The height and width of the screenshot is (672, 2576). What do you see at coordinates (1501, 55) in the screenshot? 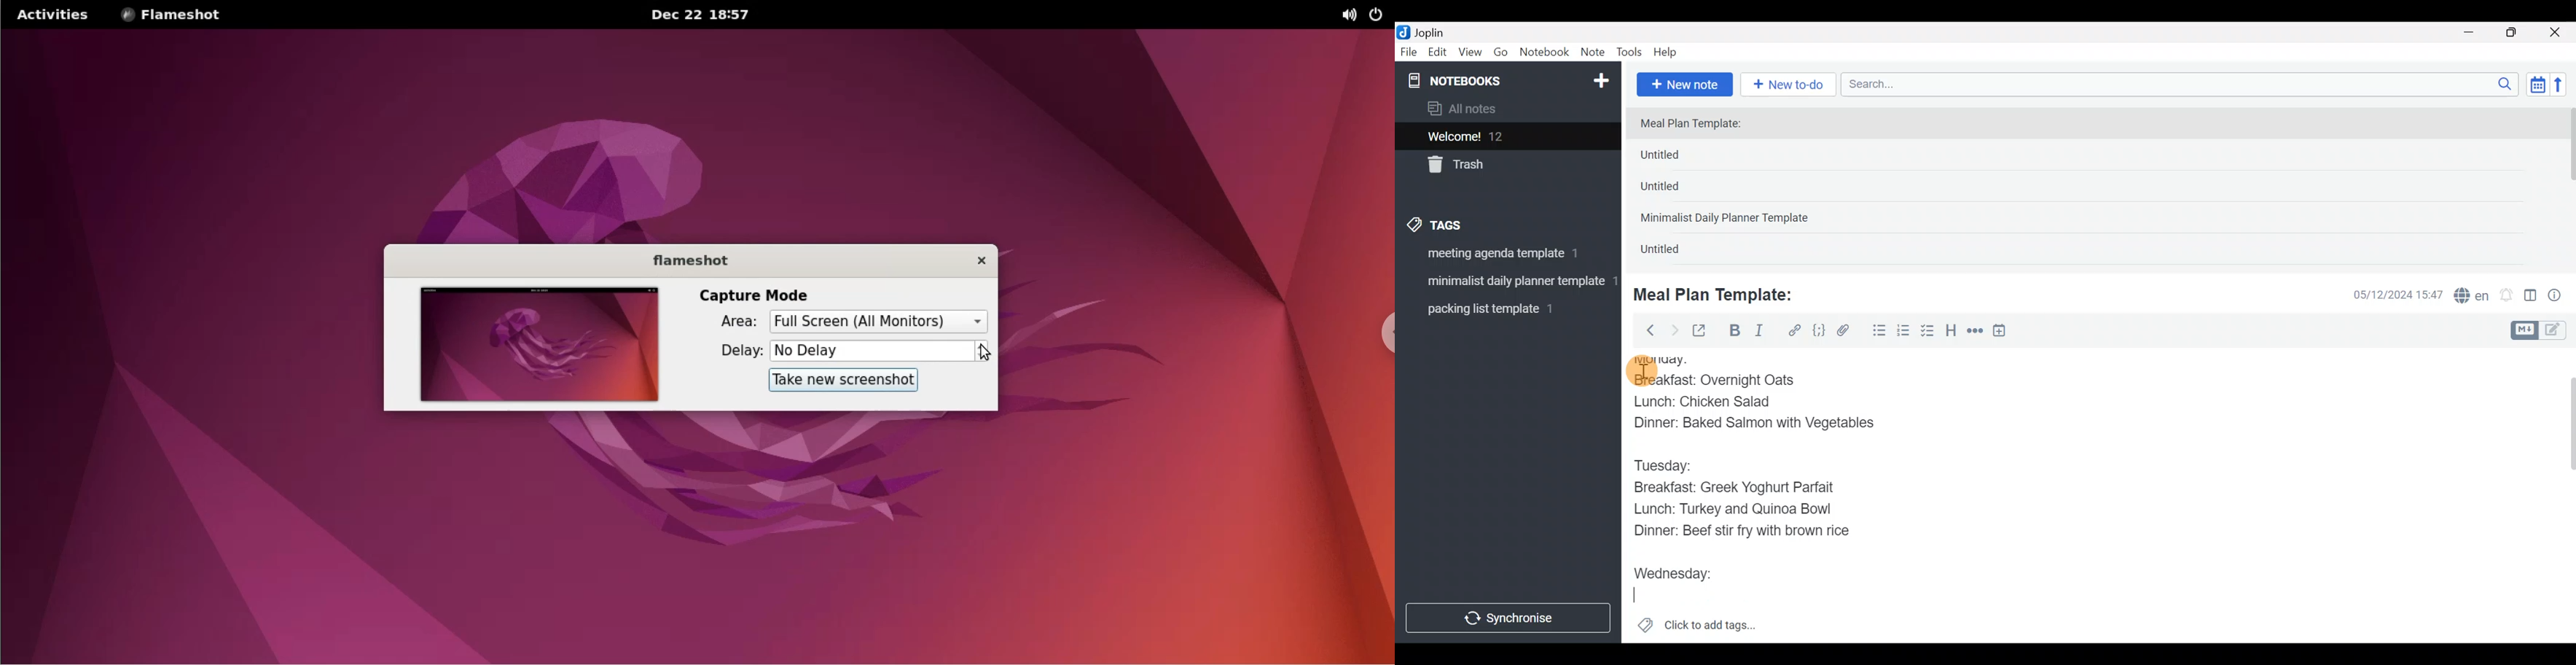
I see `Go` at bounding box center [1501, 55].